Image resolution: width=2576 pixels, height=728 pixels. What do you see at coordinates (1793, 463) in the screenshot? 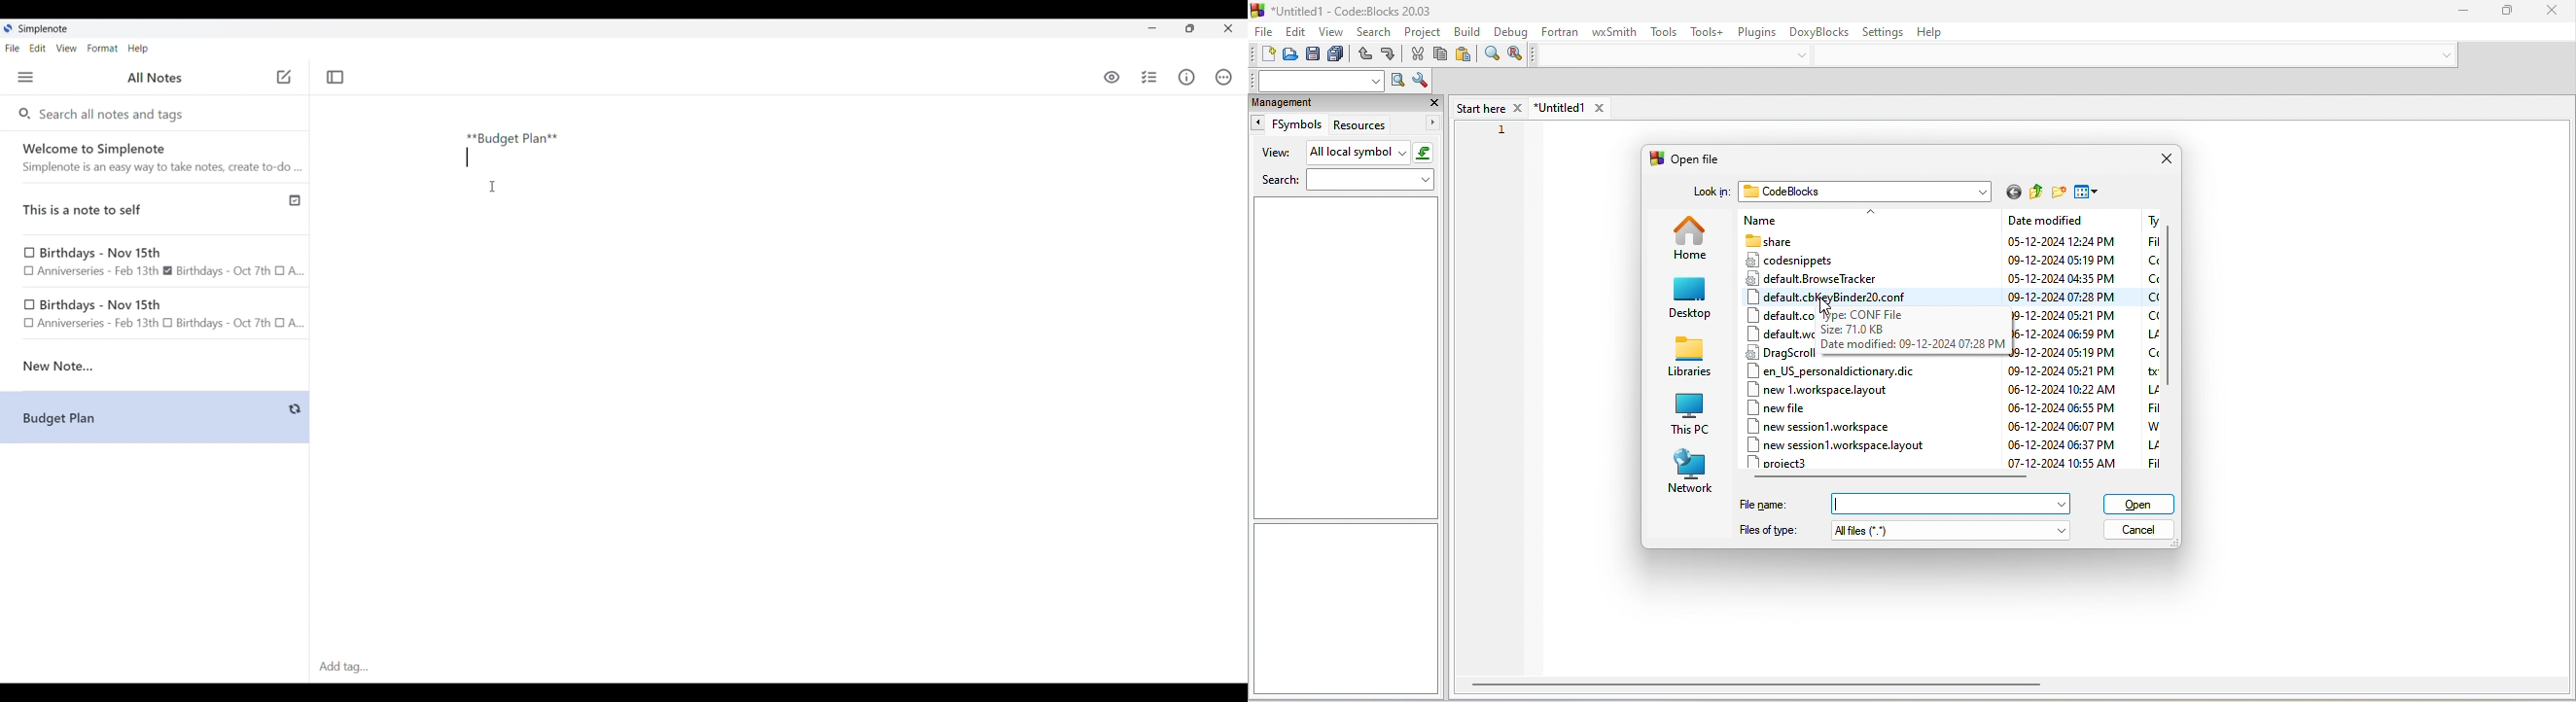
I see `project 3` at bounding box center [1793, 463].